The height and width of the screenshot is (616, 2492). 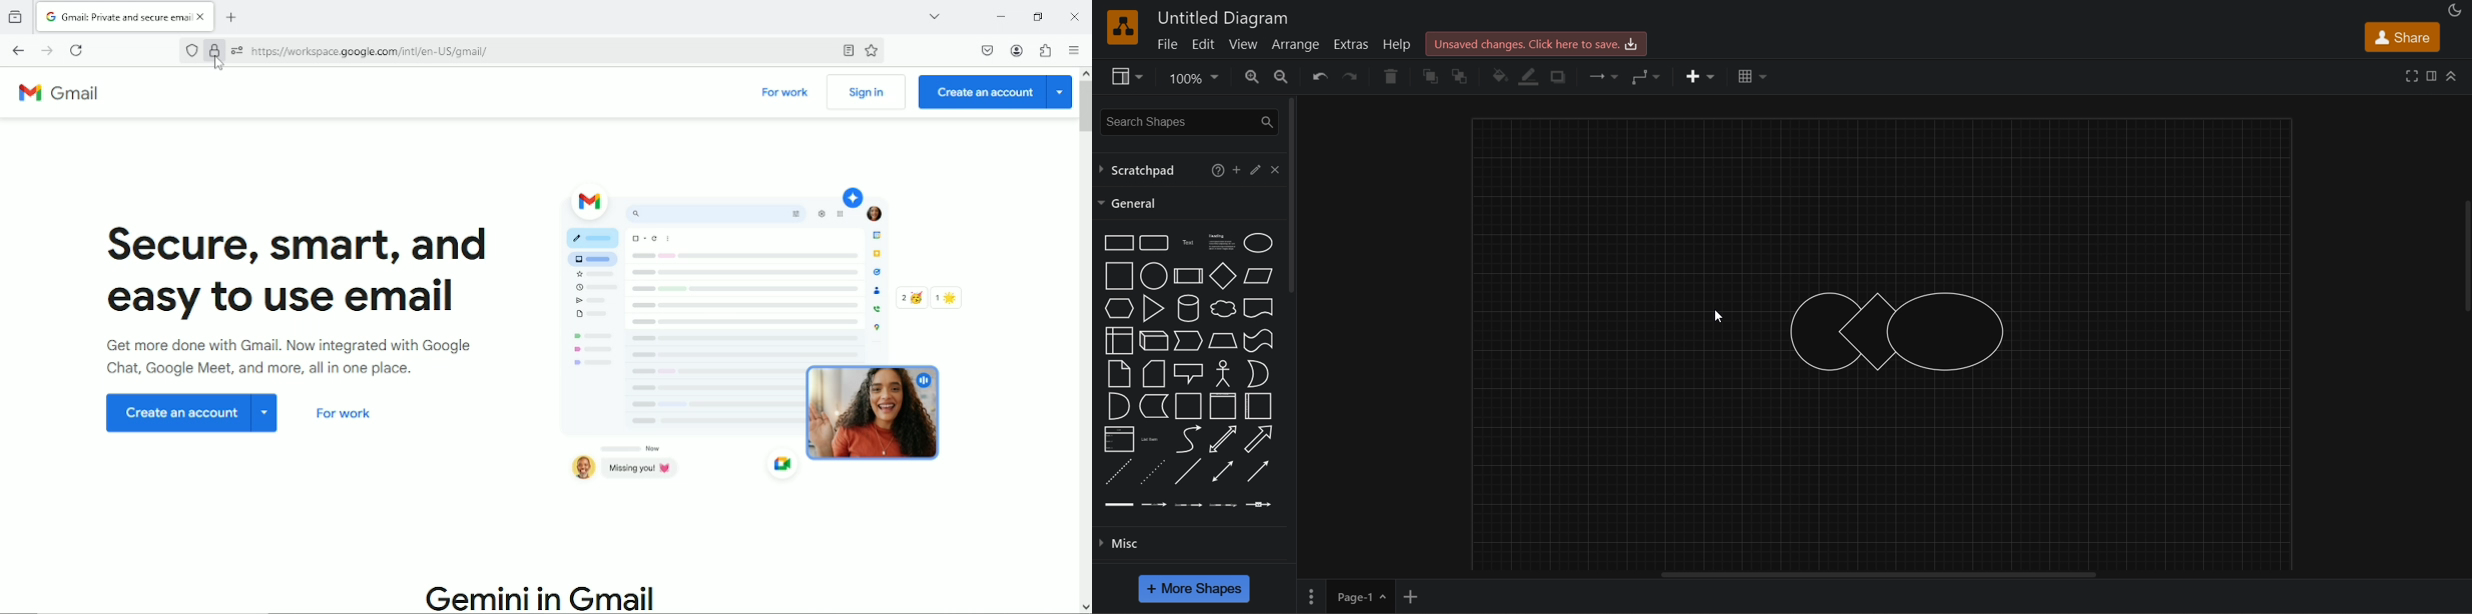 What do you see at coordinates (18, 50) in the screenshot?
I see `Go back` at bounding box center [18, 50].